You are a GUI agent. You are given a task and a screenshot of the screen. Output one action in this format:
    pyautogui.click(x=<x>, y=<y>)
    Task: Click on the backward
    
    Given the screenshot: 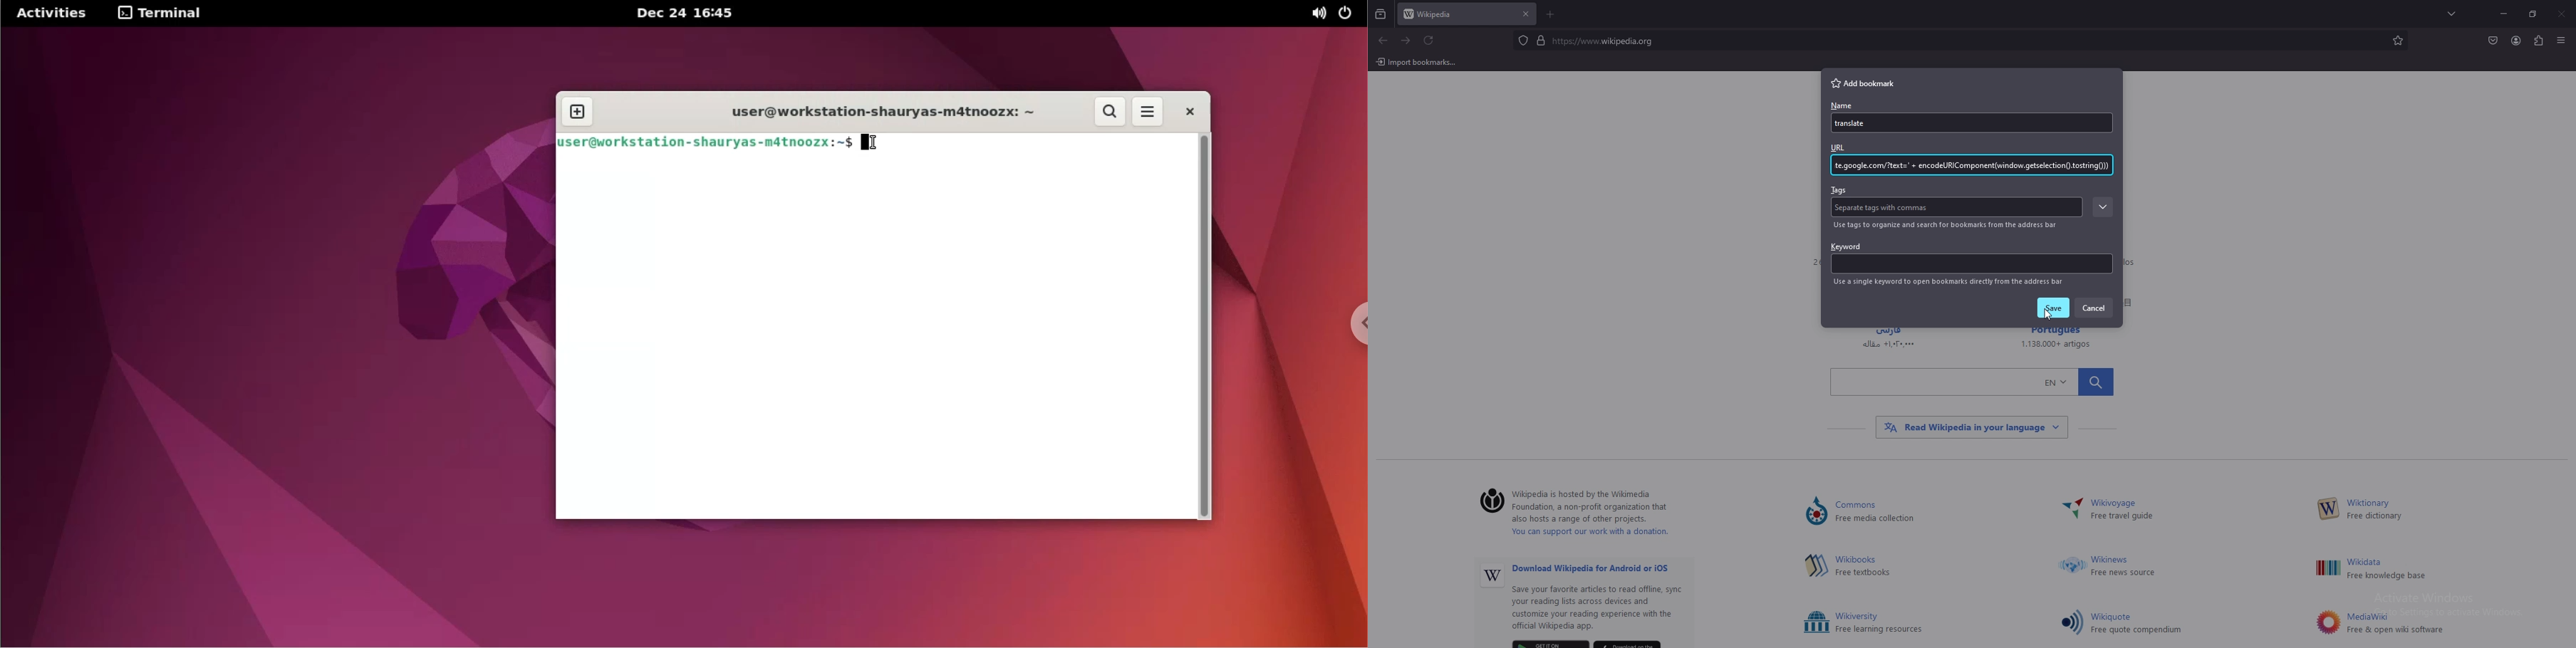 What is the action you would take?
    pyautogui.click(x=1383, y=42)
    